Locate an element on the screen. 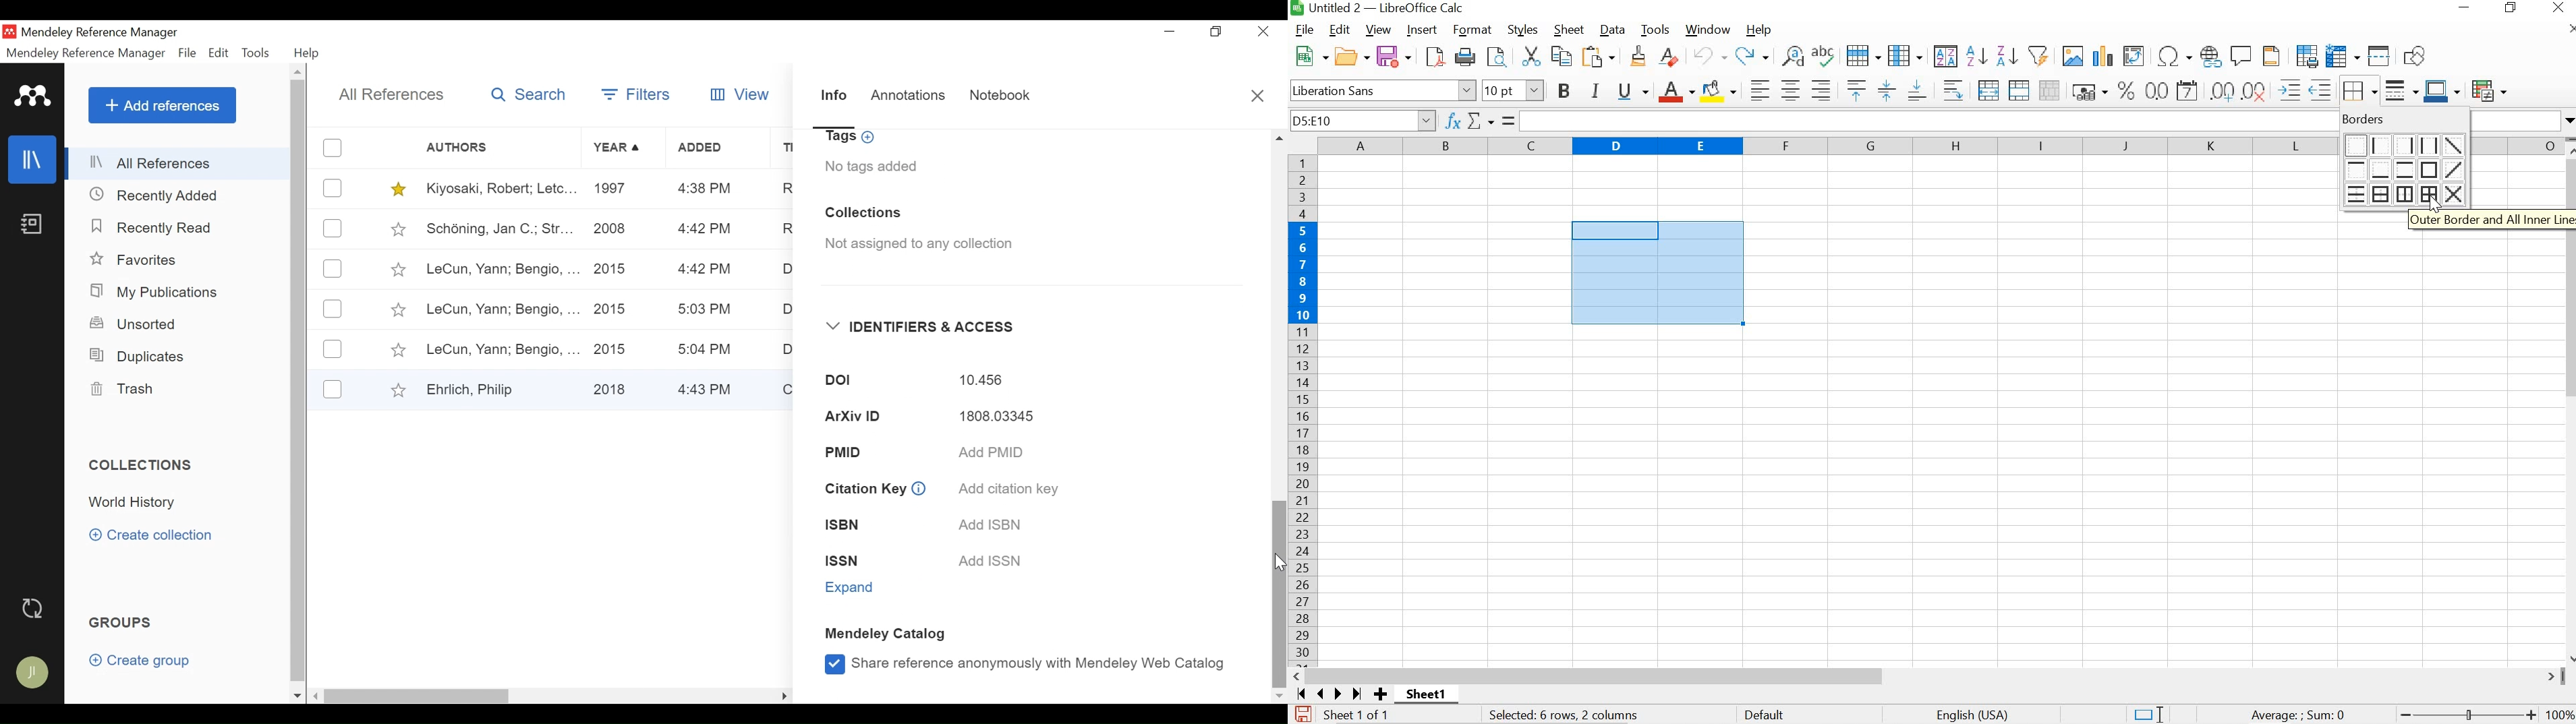  merge cells is located at coordinates (2017, 90).